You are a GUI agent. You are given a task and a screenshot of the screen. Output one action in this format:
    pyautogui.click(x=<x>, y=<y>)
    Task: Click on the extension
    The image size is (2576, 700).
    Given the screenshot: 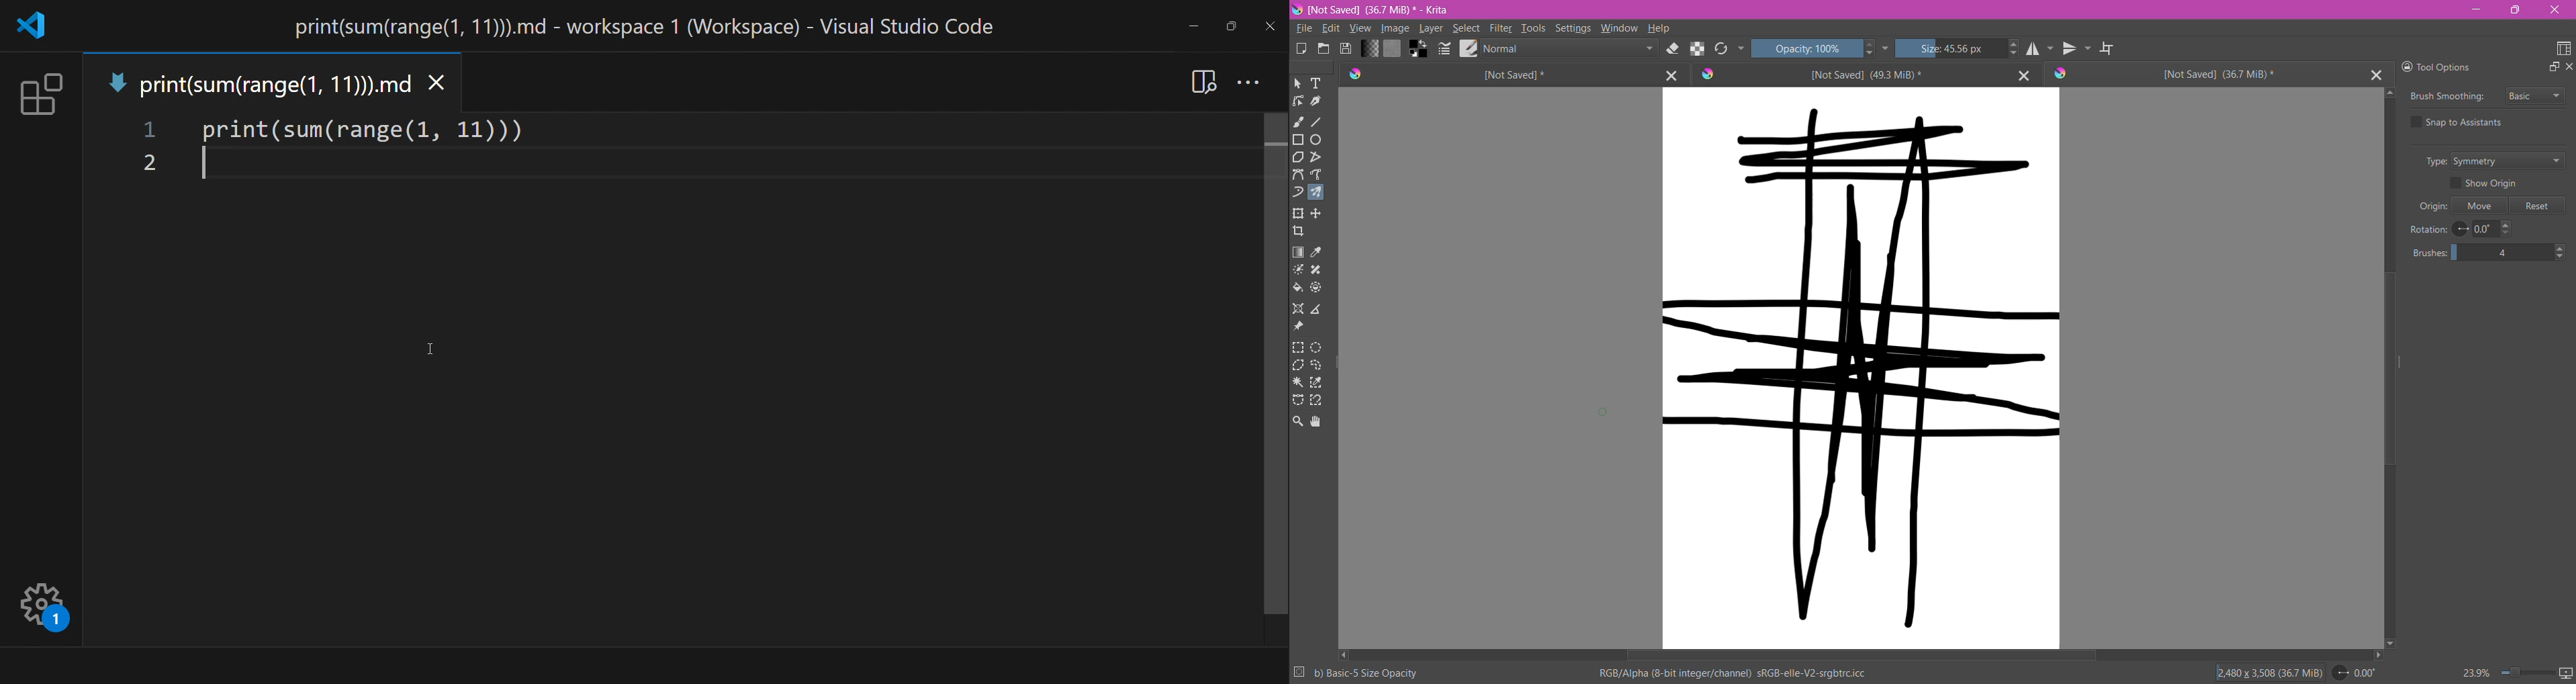 What is the action you would take?
    pyautogui.click(x=41, y=94)
    